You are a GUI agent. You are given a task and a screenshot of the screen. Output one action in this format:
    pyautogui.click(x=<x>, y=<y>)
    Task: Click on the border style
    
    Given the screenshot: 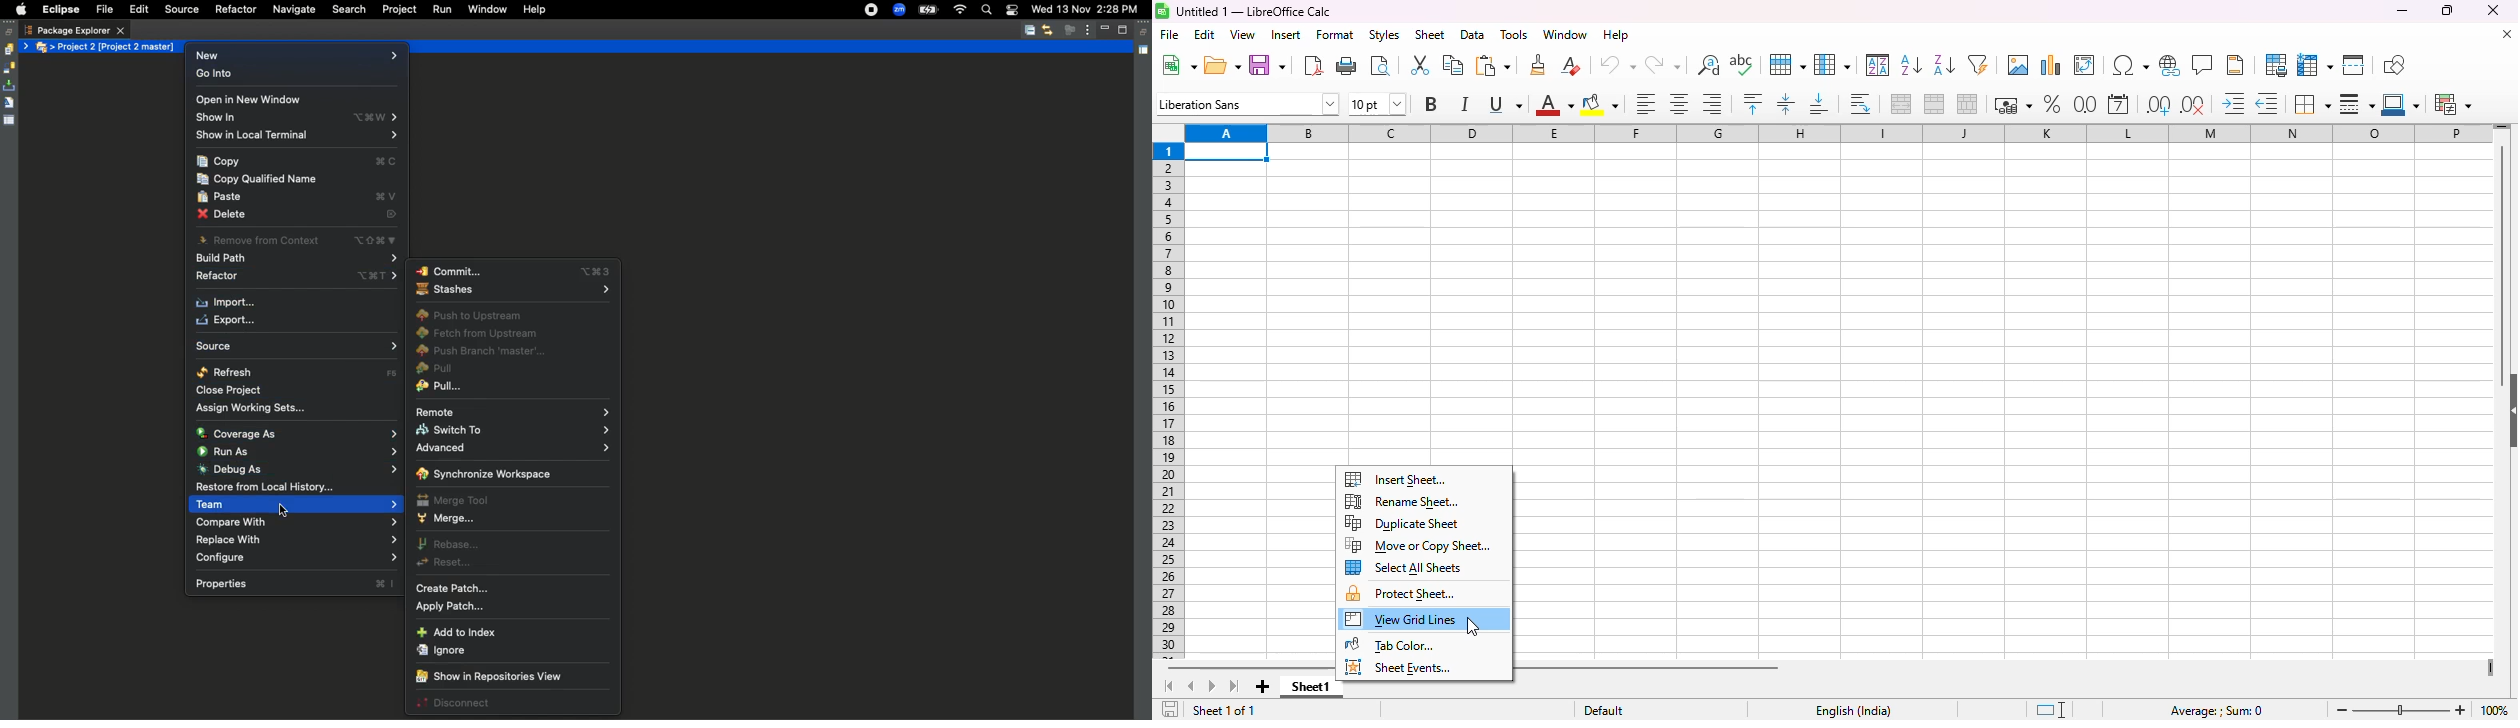 What is the action you would take?
    pyautogui.click(x=2357, y=103)
    